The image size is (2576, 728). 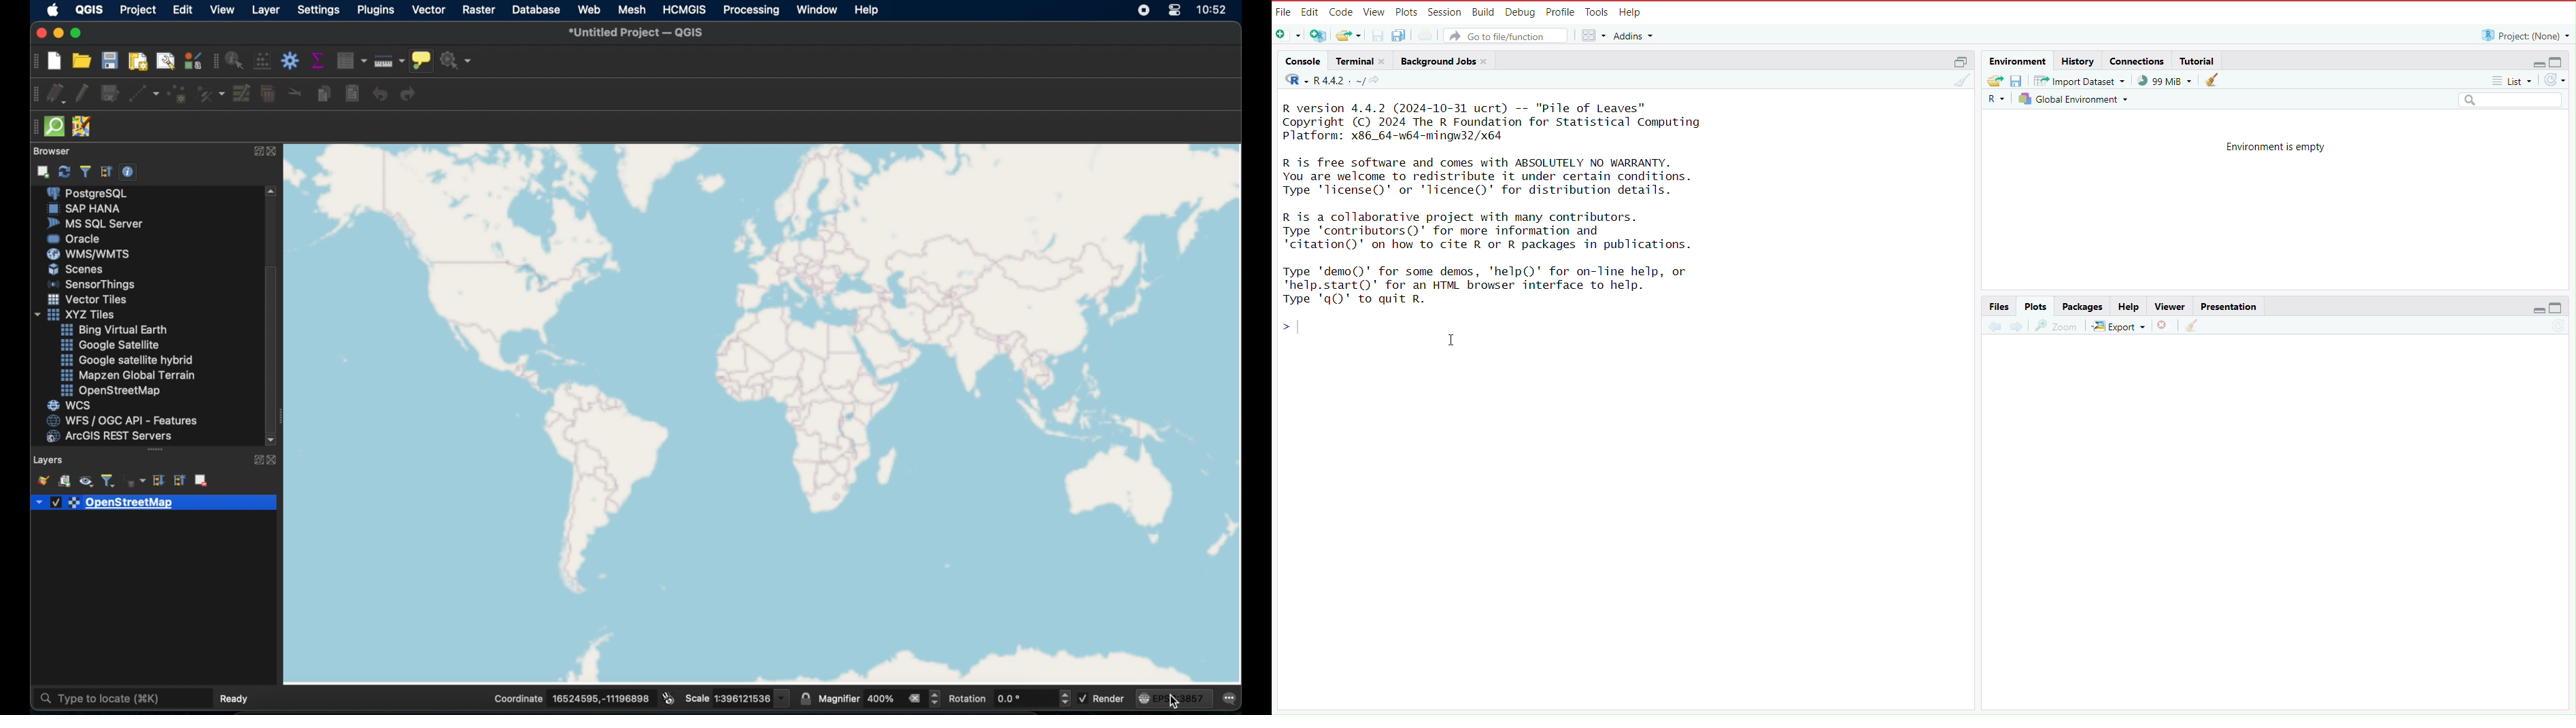 What do you see at coordinates (2137, 60) in the screenshot?
I see `connections` at bounding box center [2137, 60].